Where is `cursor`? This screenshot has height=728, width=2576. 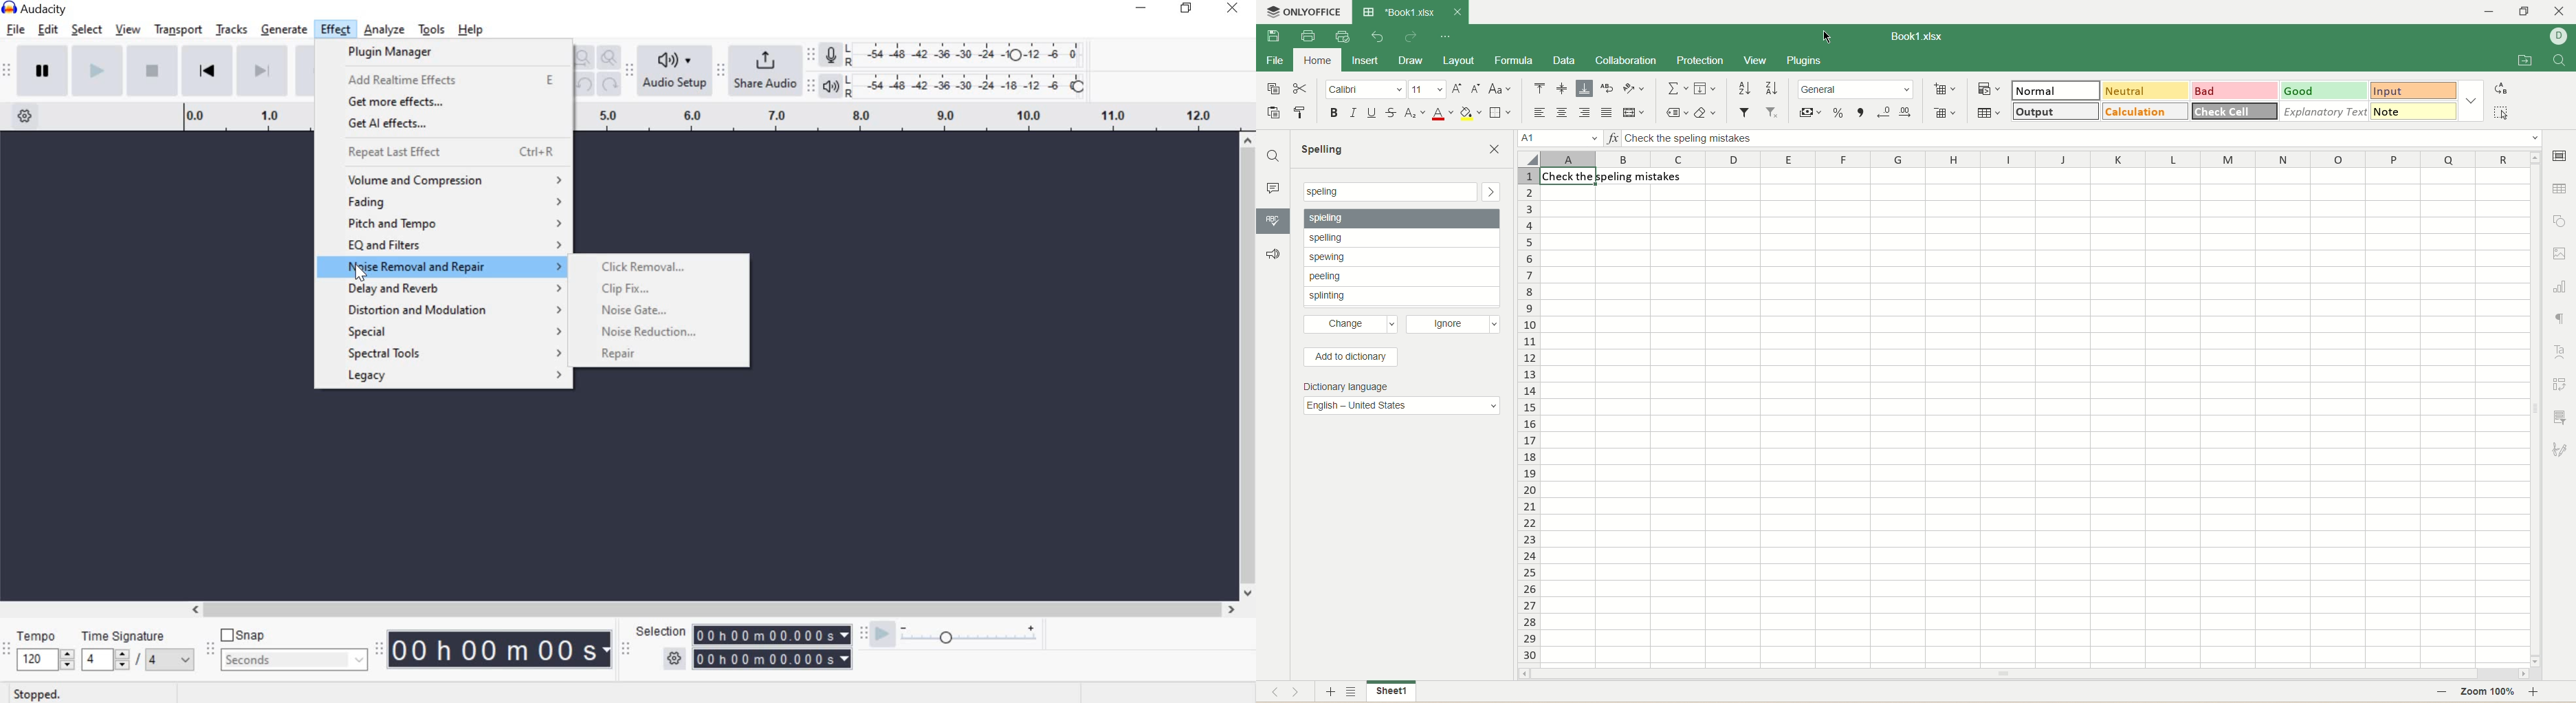 cursor is located at coordinates (1827, 36).